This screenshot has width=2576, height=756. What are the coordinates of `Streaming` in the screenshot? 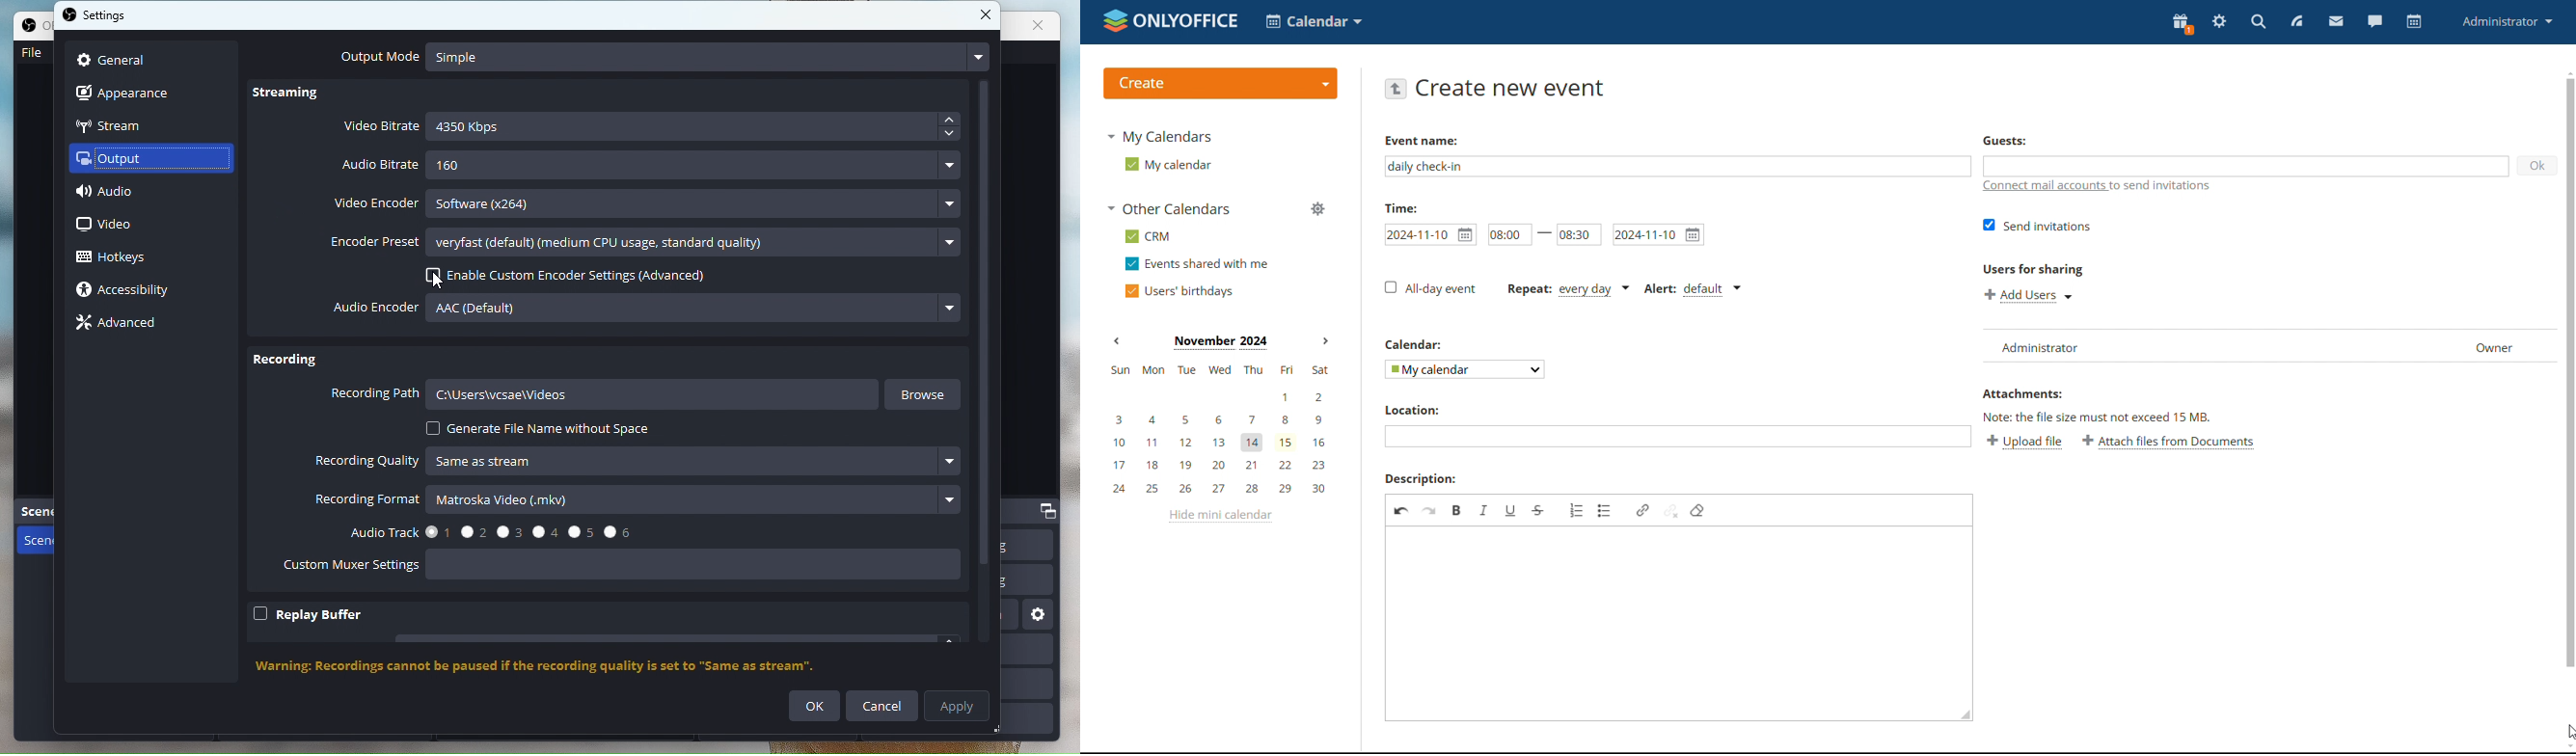 It's located at (297, 96).